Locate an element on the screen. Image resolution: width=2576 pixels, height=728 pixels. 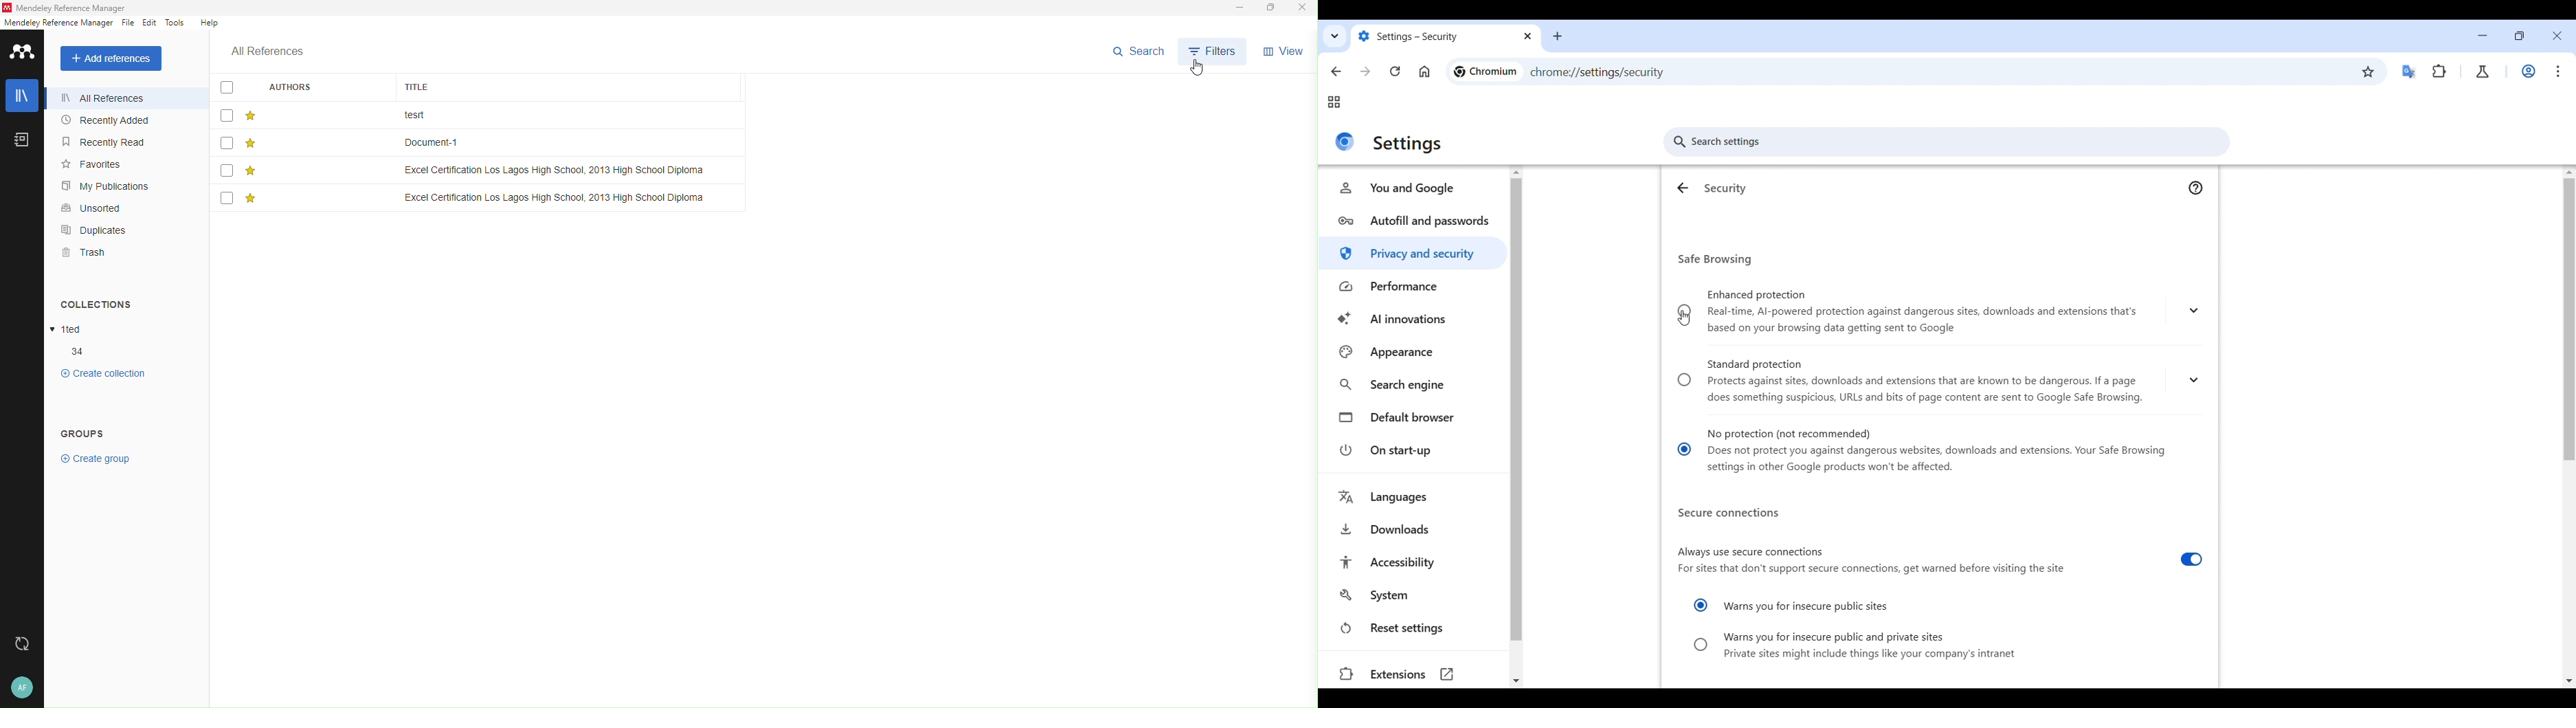
Expand to see description of Standard protection is located at coordinates (2193, 380).